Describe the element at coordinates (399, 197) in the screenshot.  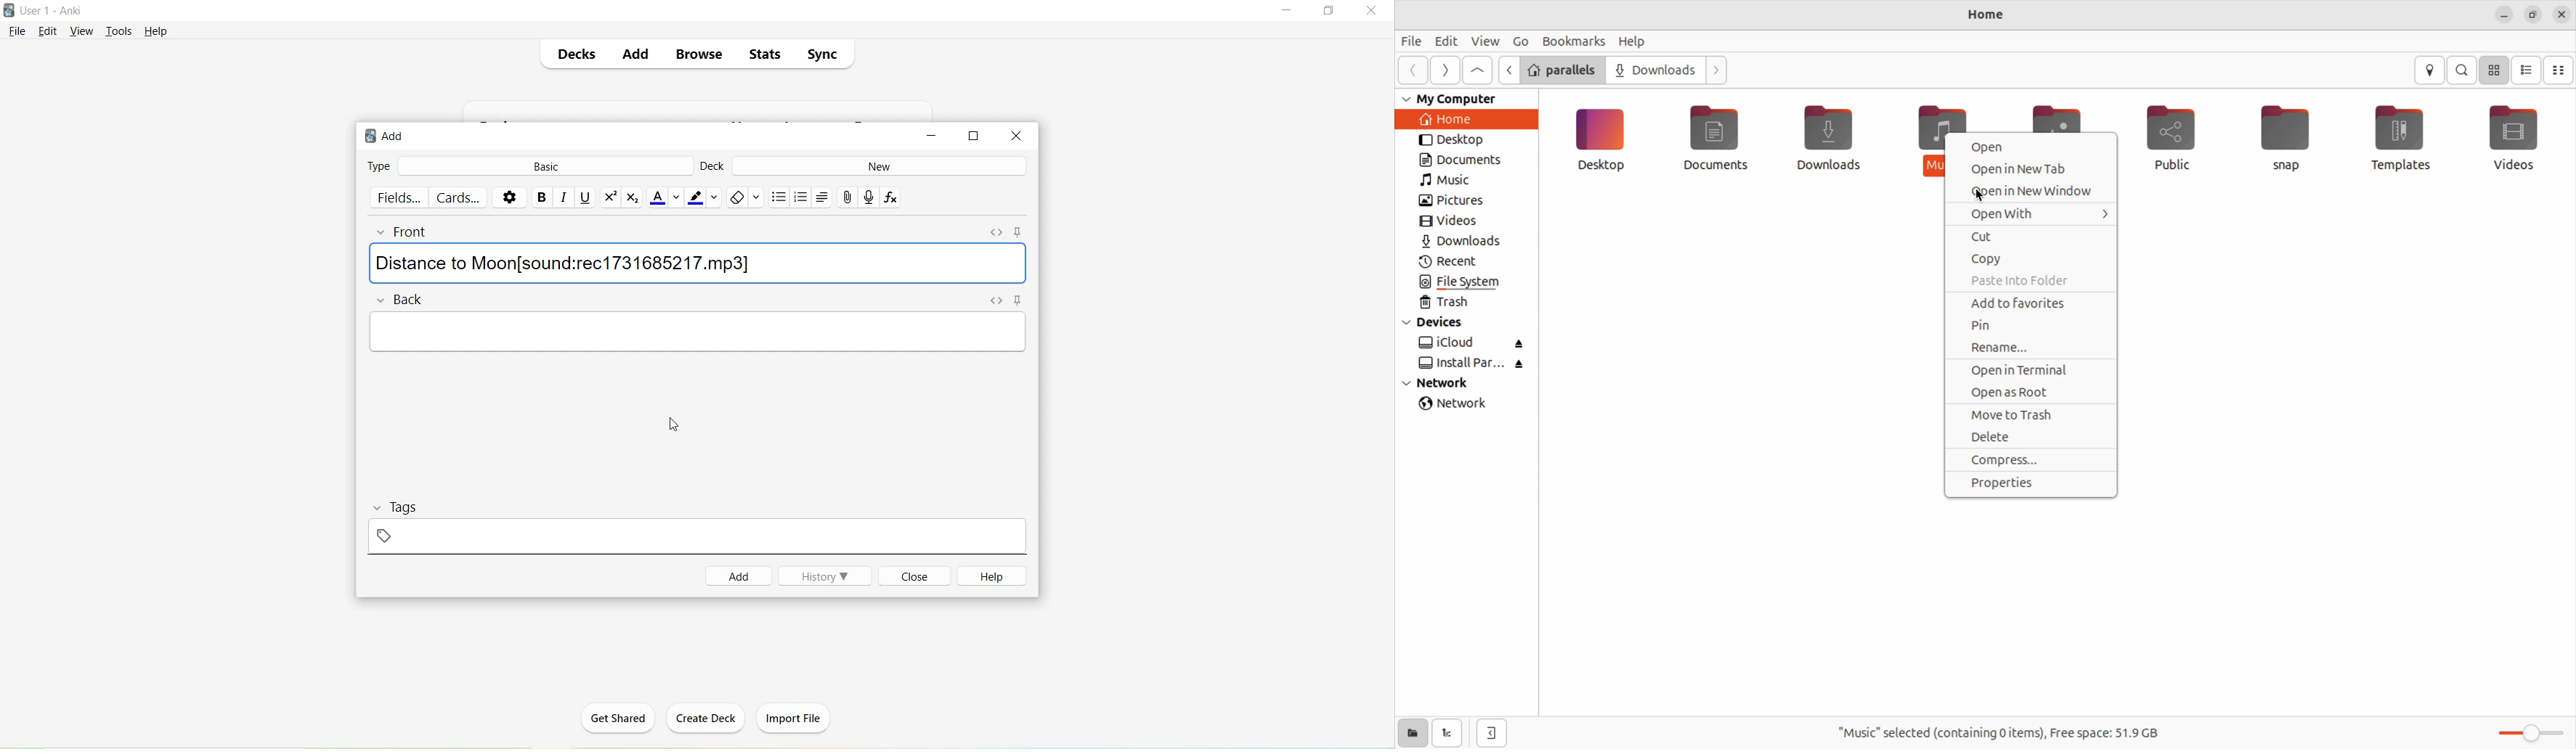
I see `Fields..` at that location.